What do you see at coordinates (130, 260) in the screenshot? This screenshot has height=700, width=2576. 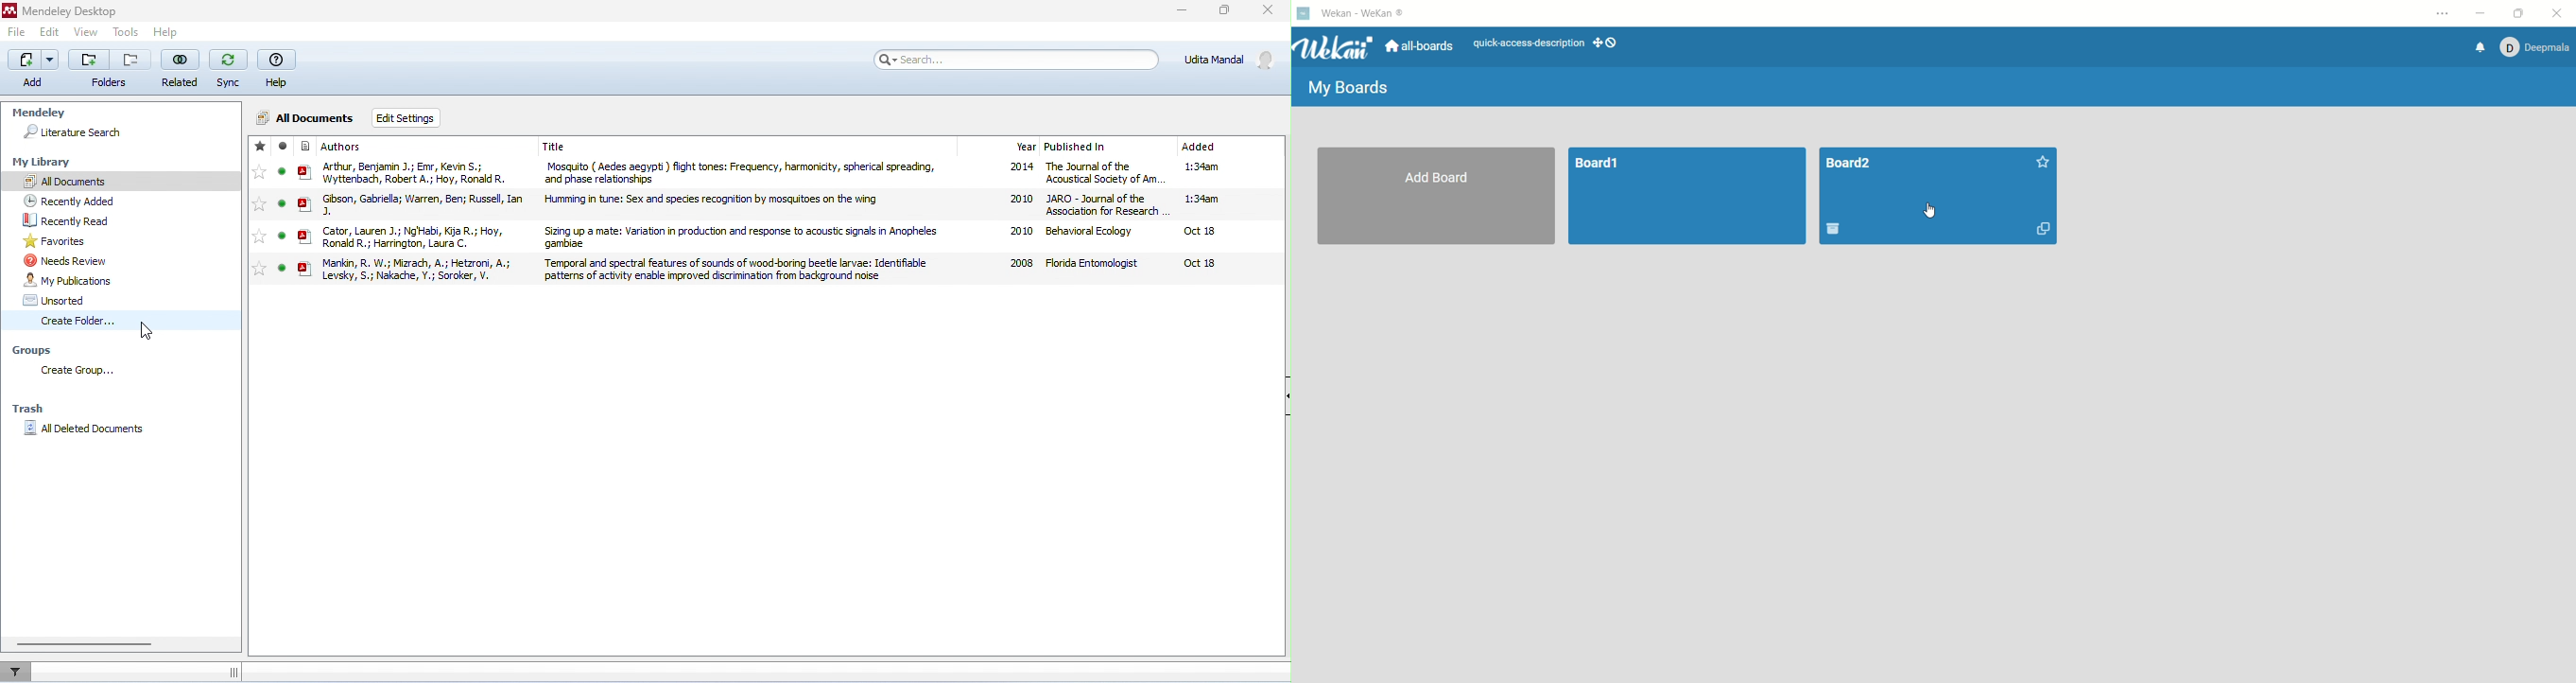 I see `needs review` at bounding box center [130, 260].